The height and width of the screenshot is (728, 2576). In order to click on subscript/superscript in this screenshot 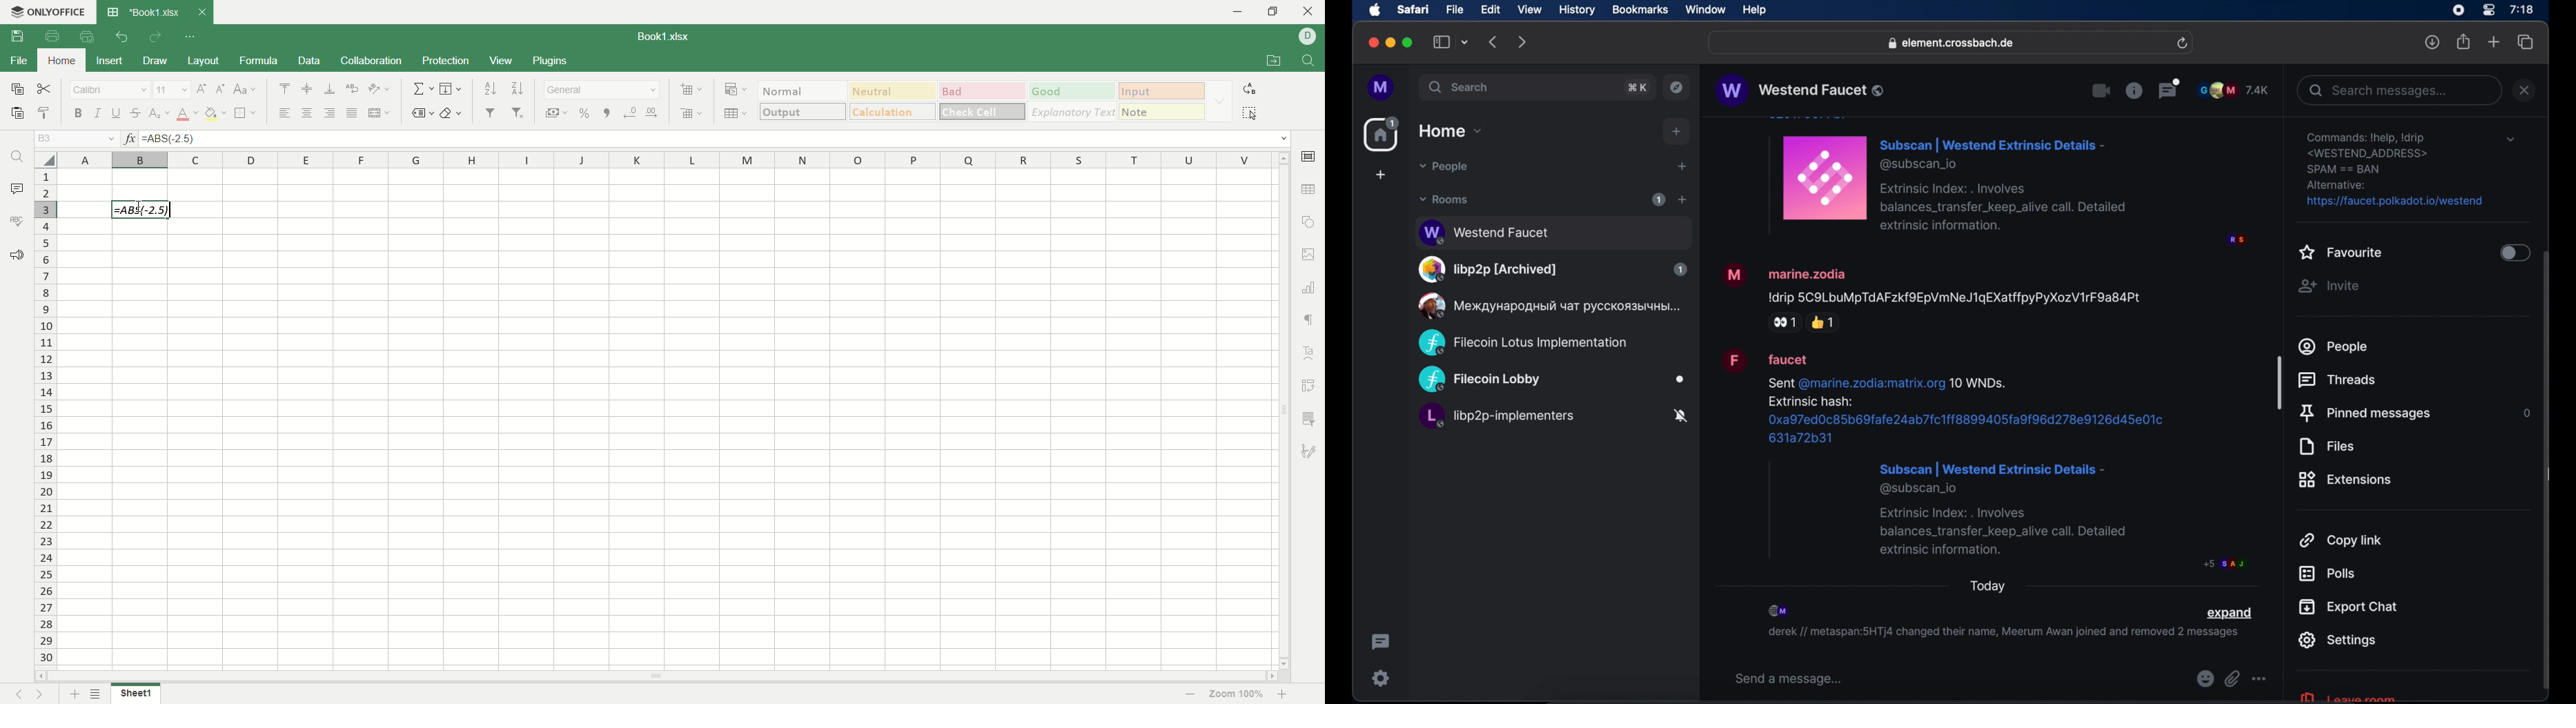, I will do `click(161, 113)`.